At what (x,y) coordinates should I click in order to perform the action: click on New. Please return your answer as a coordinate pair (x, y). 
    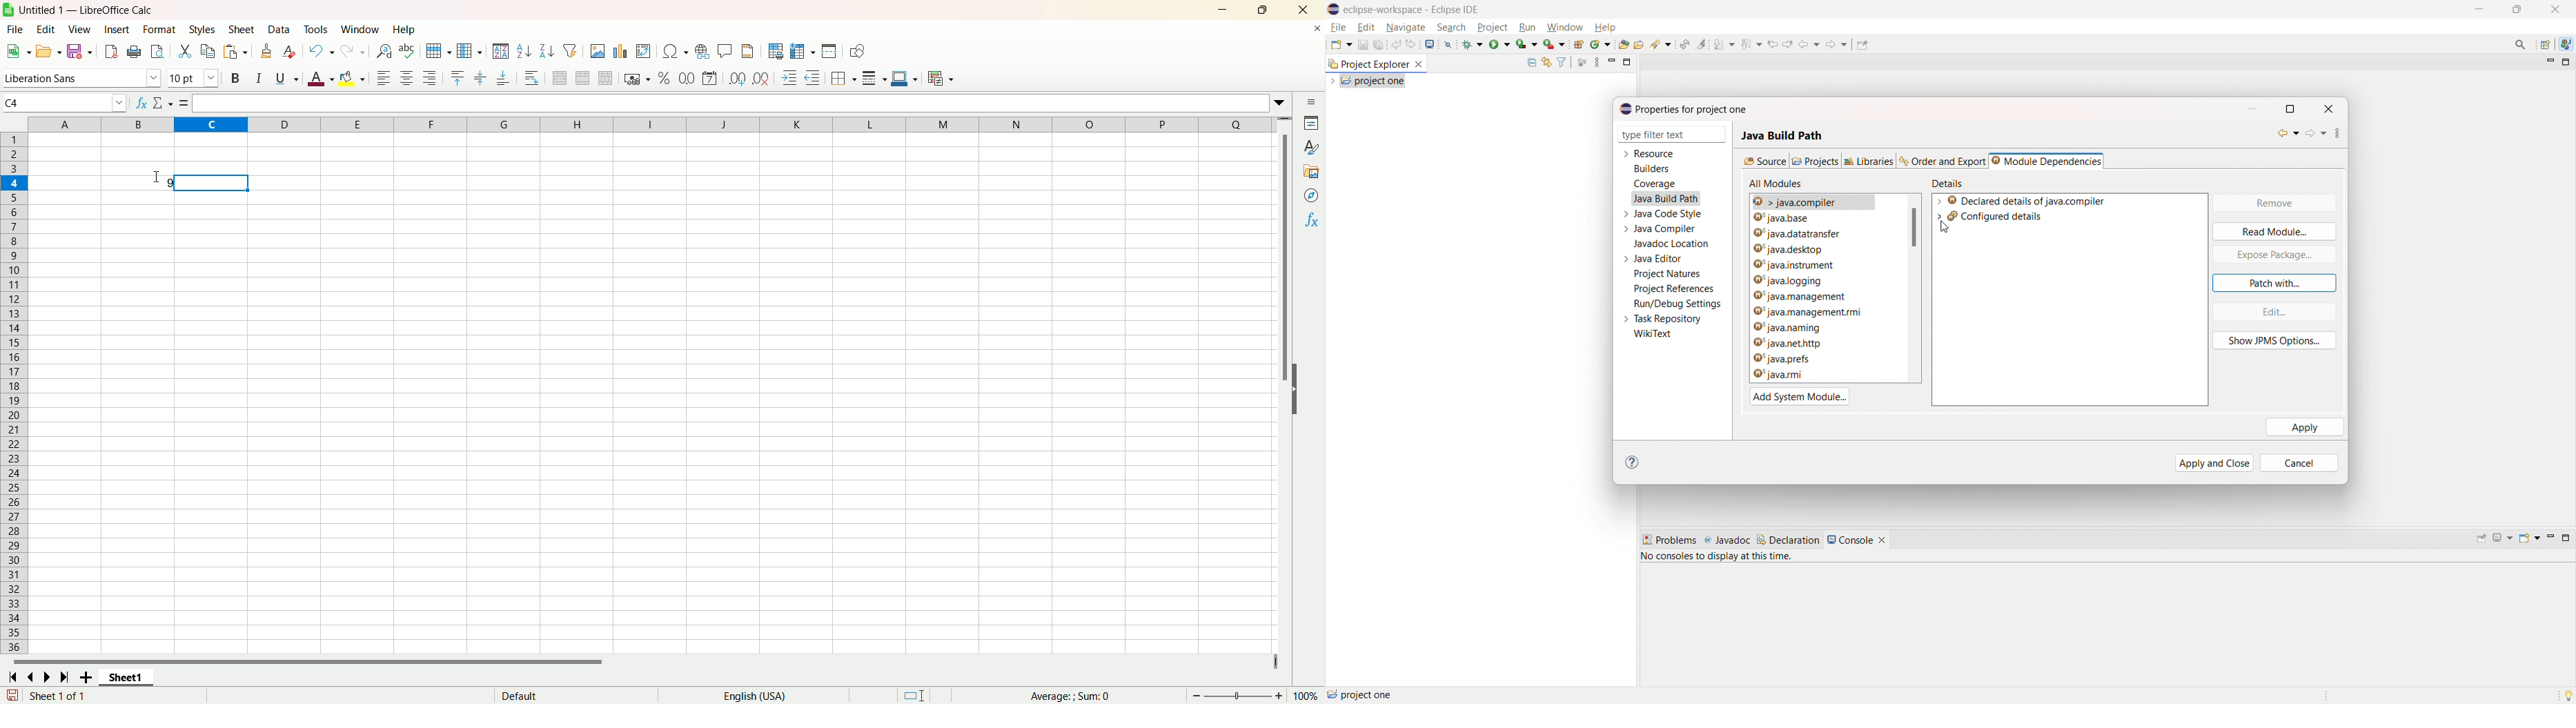
    Looking at the image, I should click on (18, 50).